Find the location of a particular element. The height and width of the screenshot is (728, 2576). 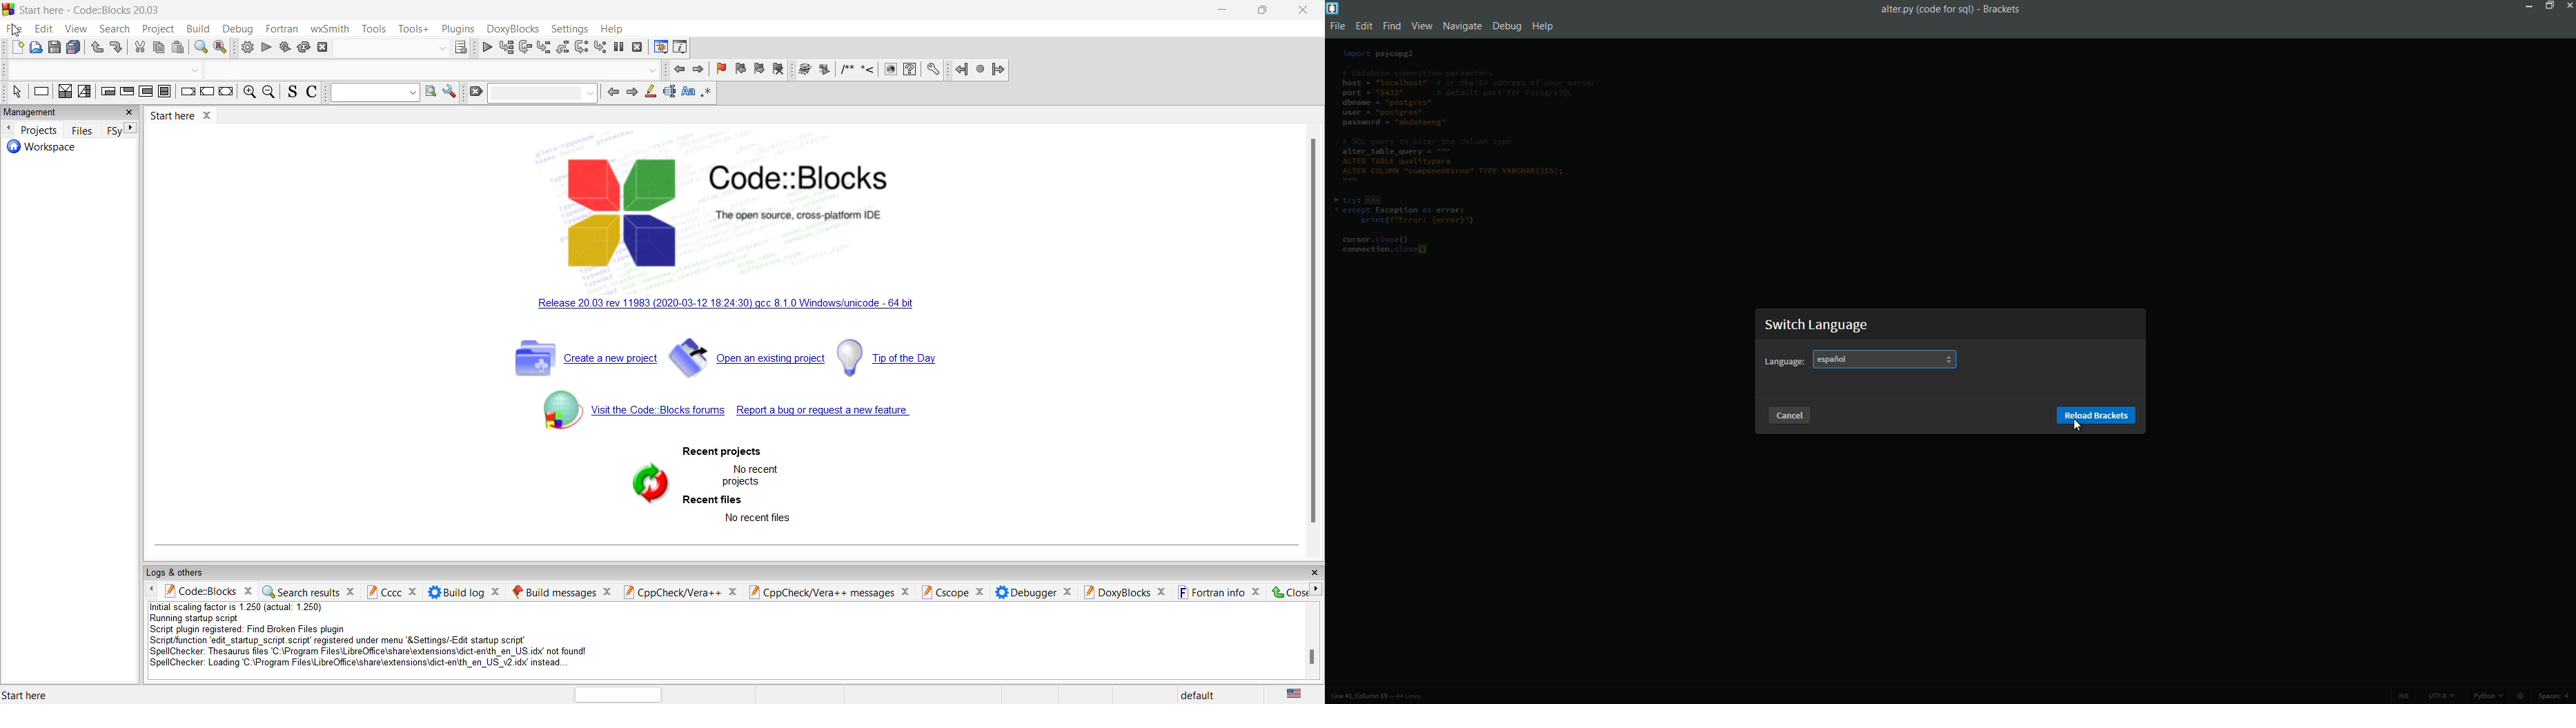

last jump is located at coordinates (979, 70).